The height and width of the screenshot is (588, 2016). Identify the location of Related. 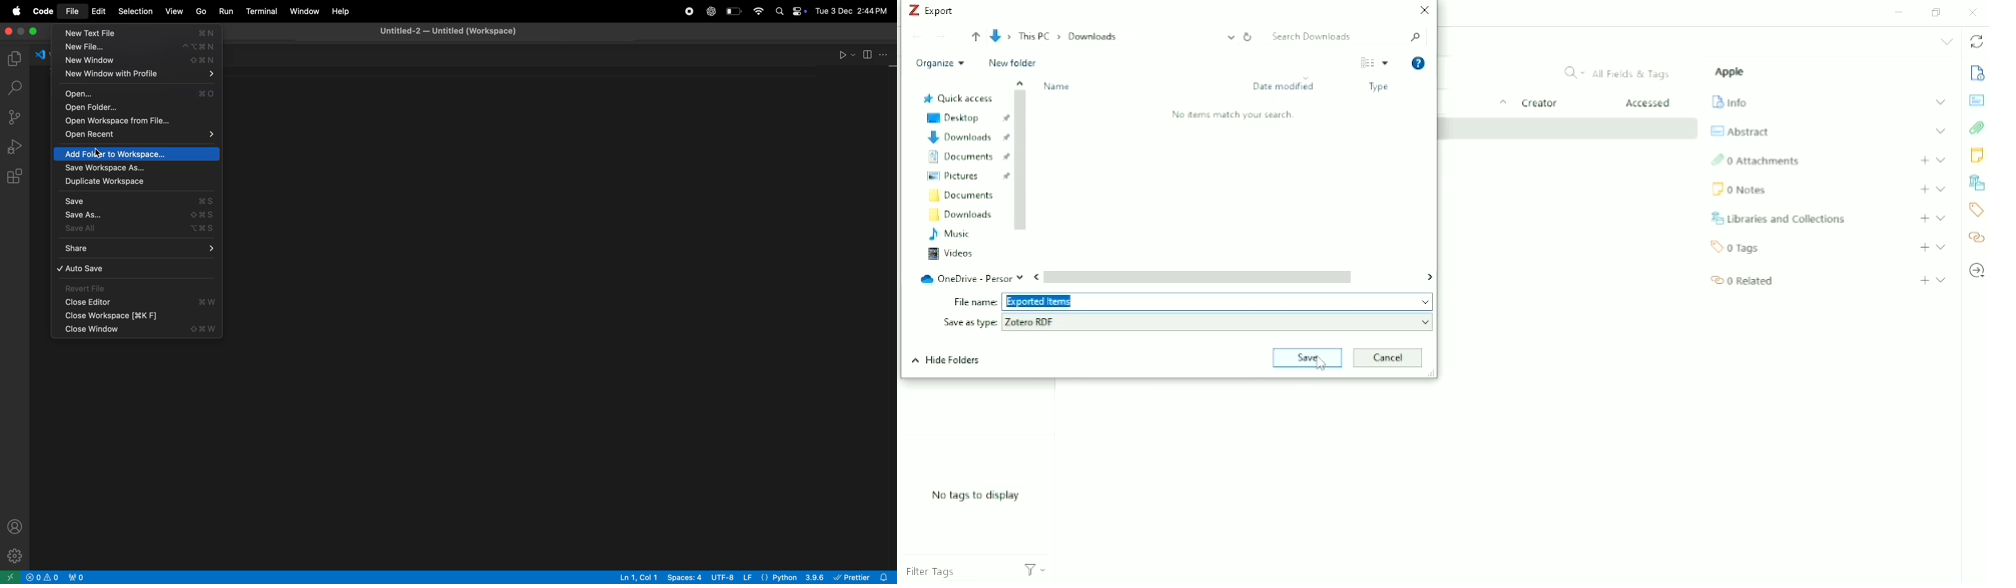
(1977, 237).